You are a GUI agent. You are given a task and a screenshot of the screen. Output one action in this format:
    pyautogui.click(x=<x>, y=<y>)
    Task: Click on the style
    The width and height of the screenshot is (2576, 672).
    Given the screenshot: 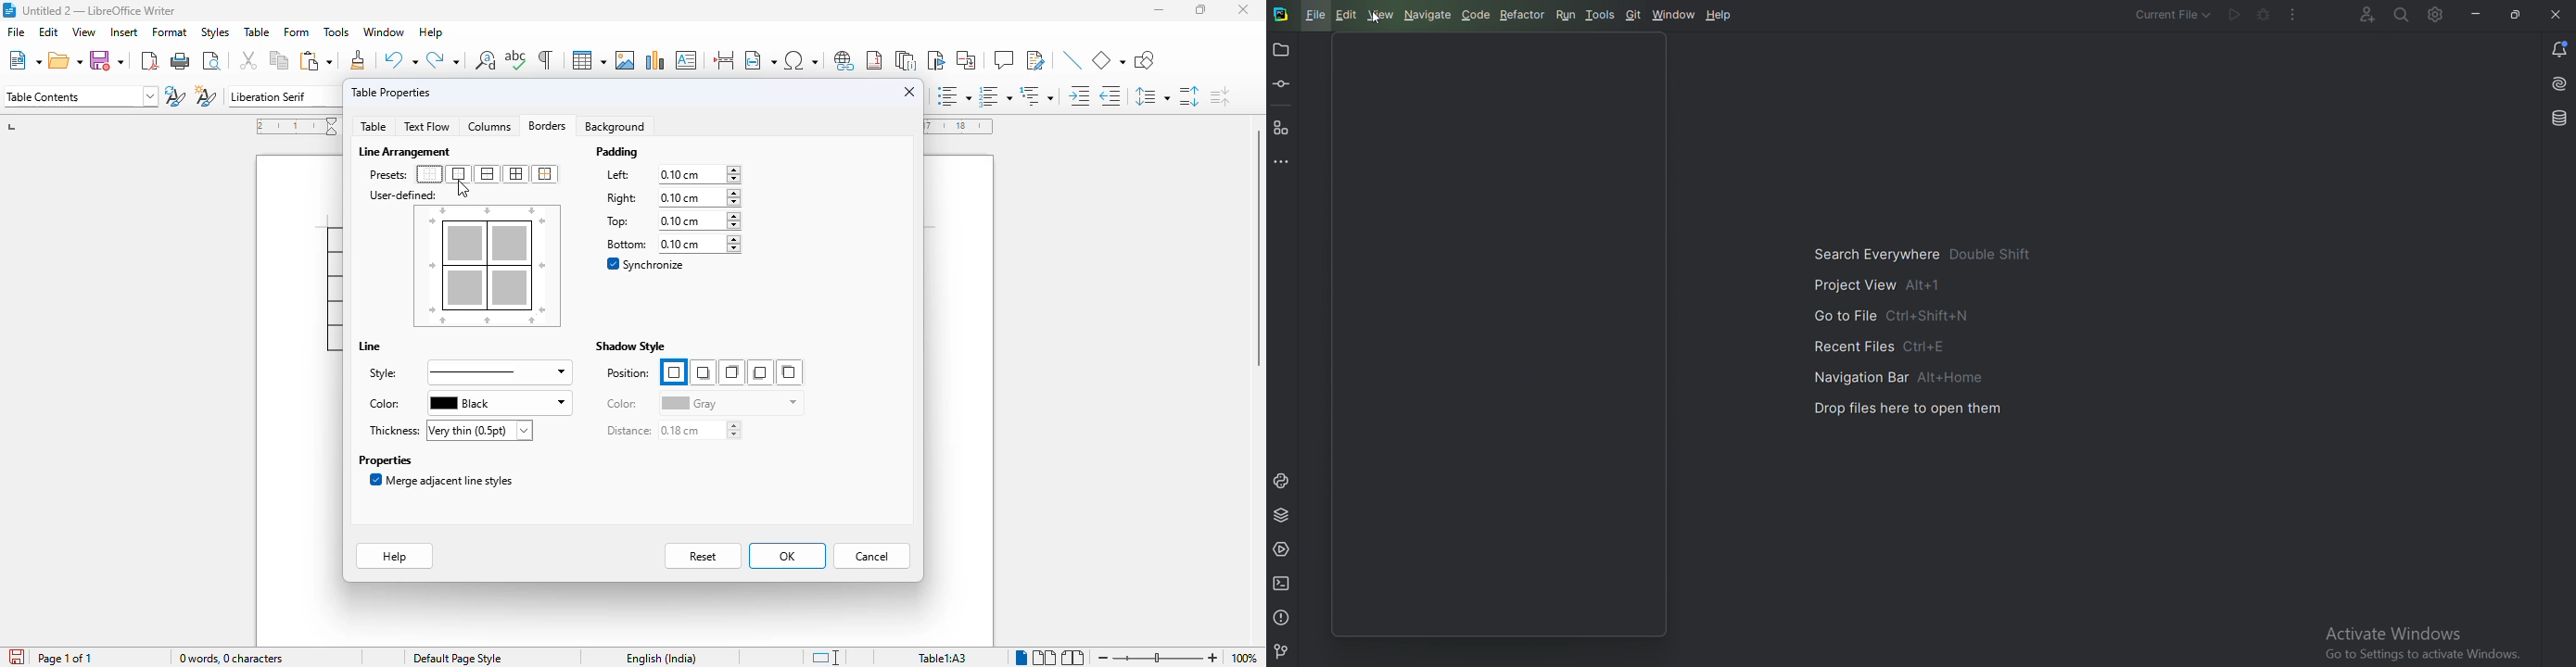 What is the action you would take?
    pyautogui.click(x=468, y=372)
    